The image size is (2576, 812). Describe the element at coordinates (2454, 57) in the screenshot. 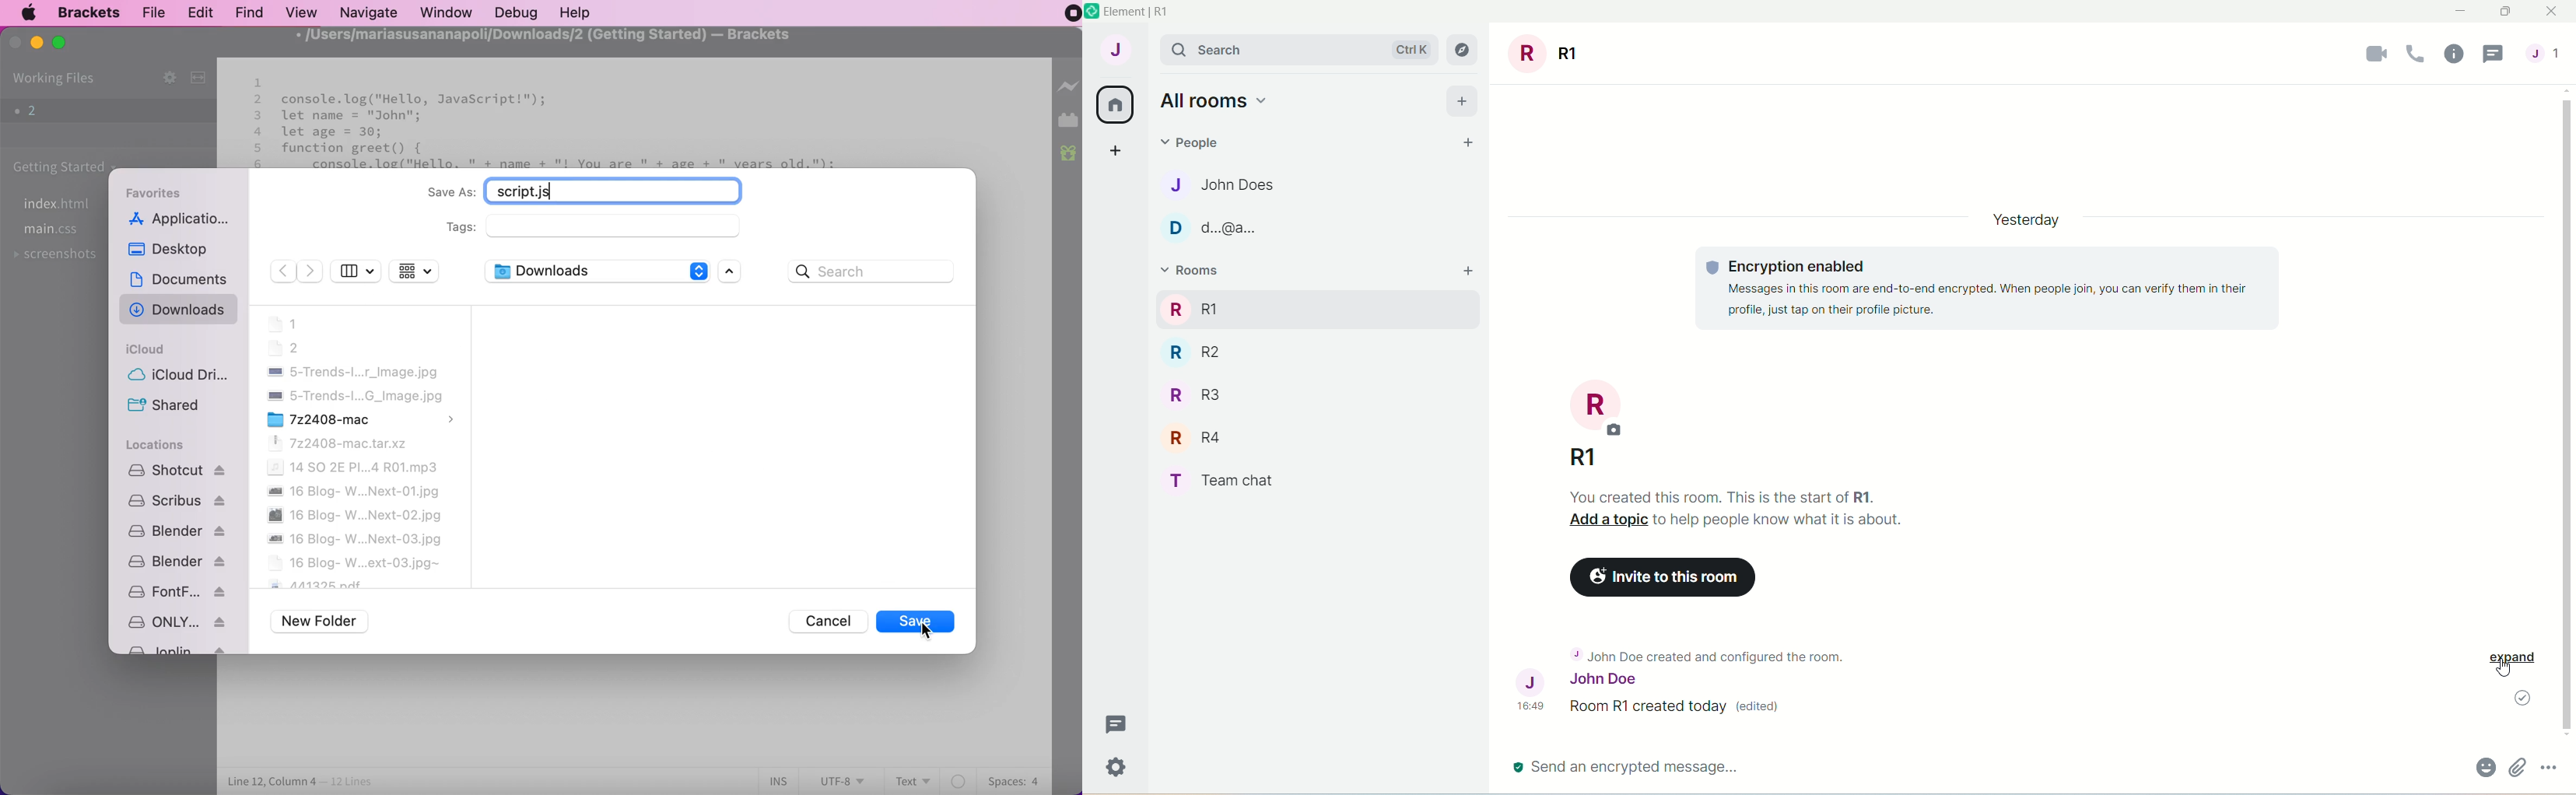

I see `room info` at that location.